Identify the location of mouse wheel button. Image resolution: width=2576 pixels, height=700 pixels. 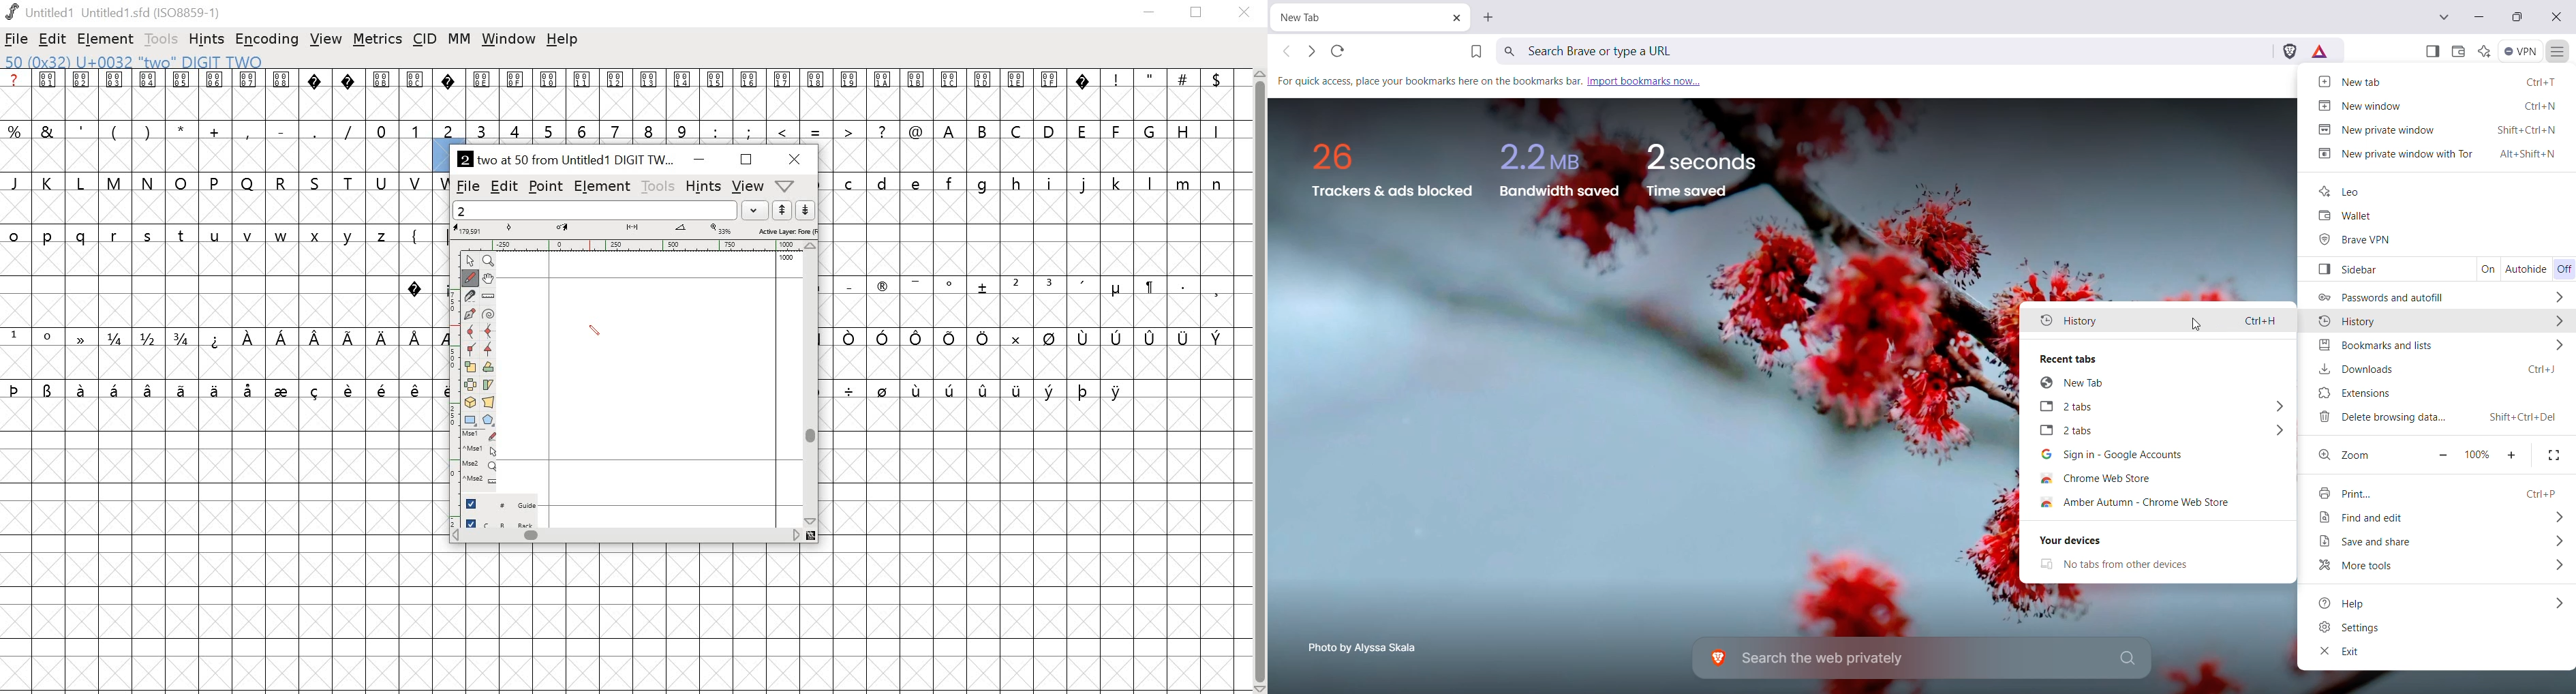
(481, 466).